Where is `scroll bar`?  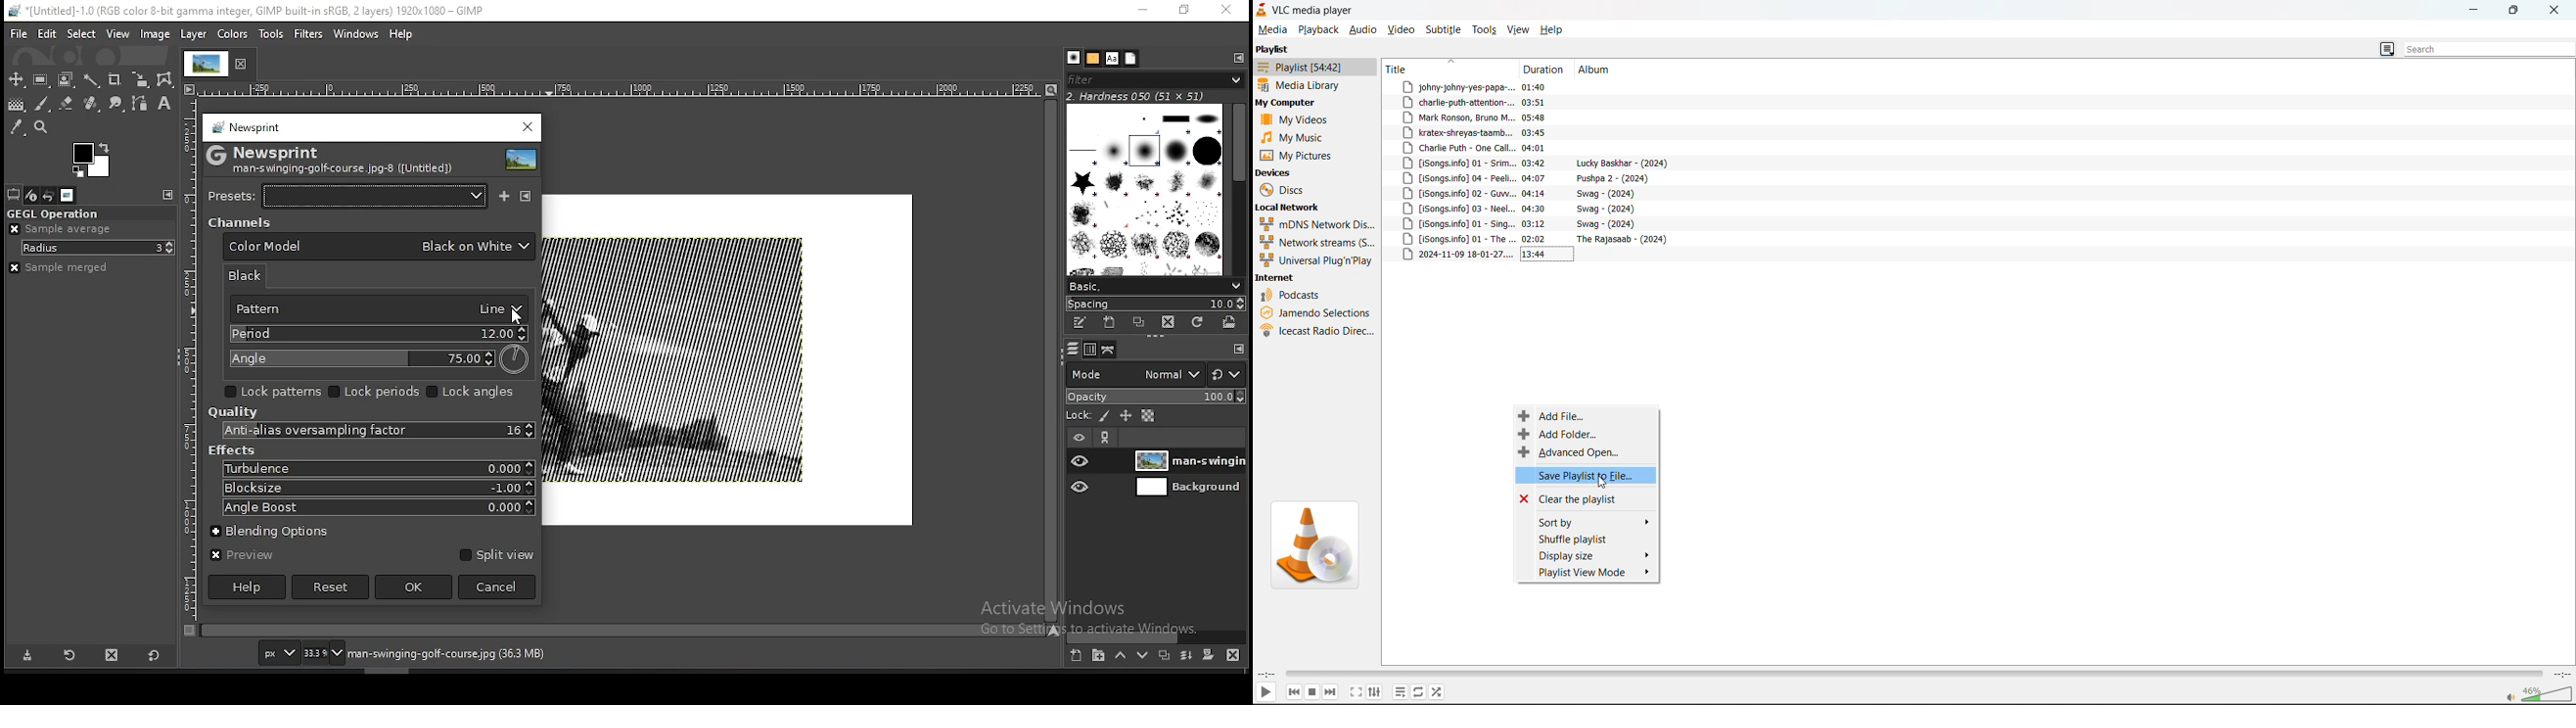 scroll bar is located at coordinates (623, 632).